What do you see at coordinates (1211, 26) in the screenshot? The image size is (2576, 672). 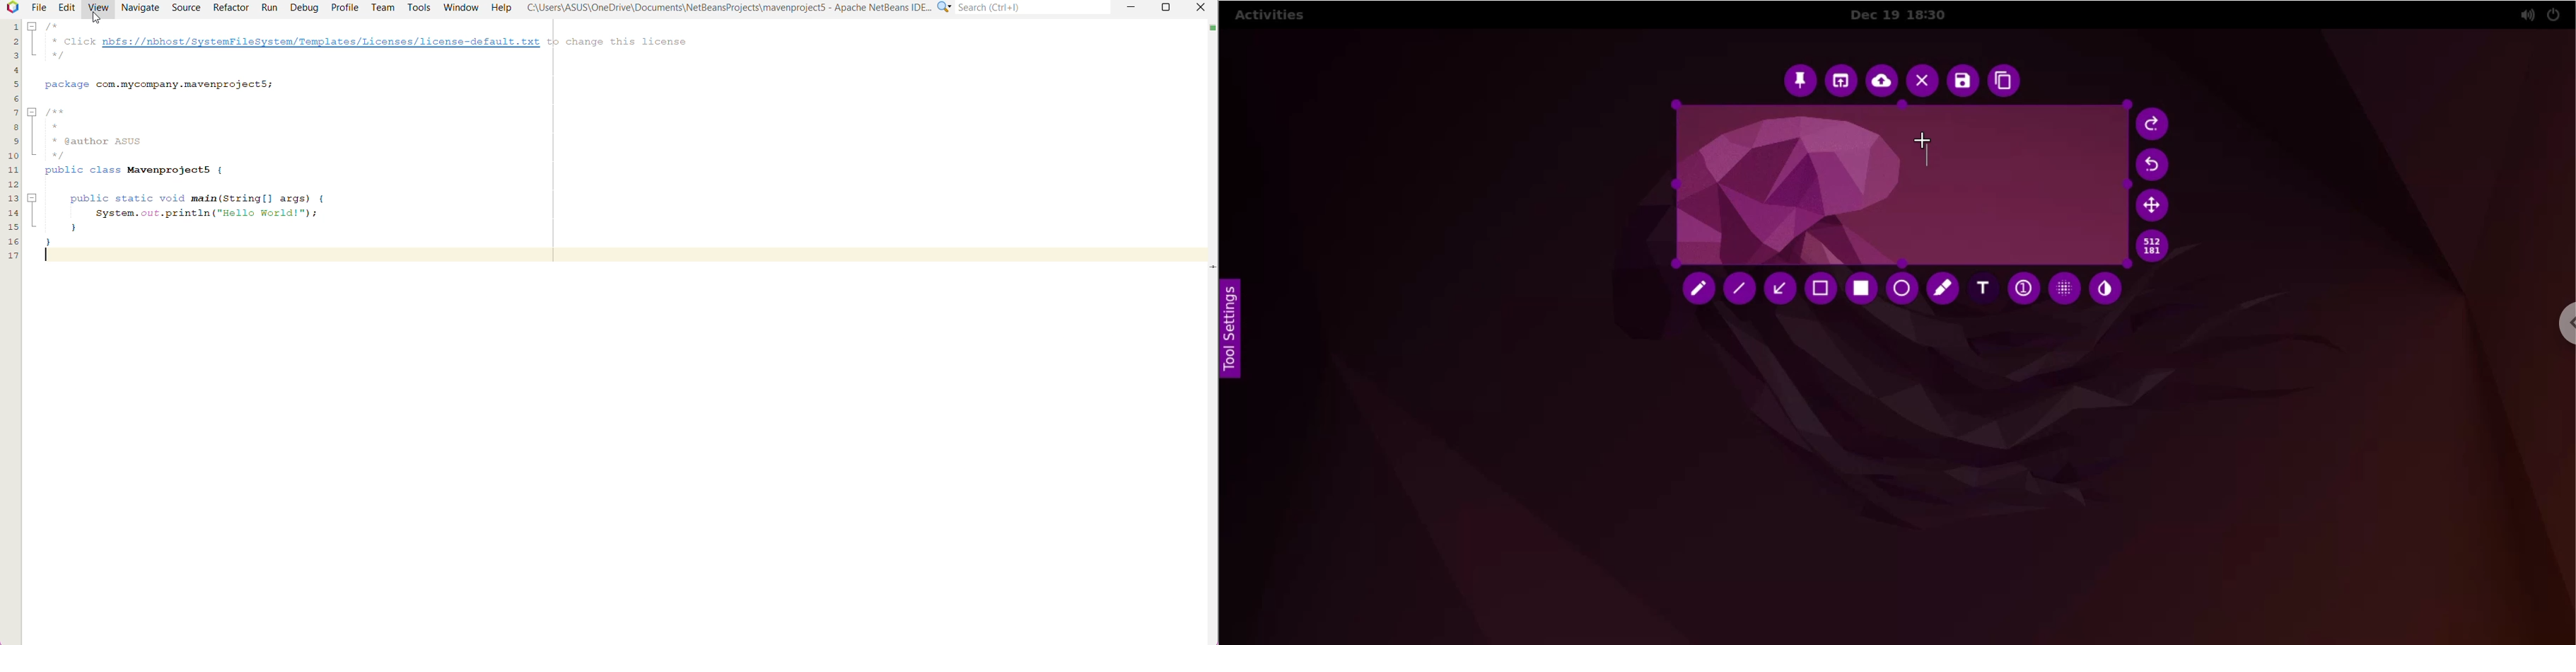 I see `no errors` at bounding box center [1211, 26].